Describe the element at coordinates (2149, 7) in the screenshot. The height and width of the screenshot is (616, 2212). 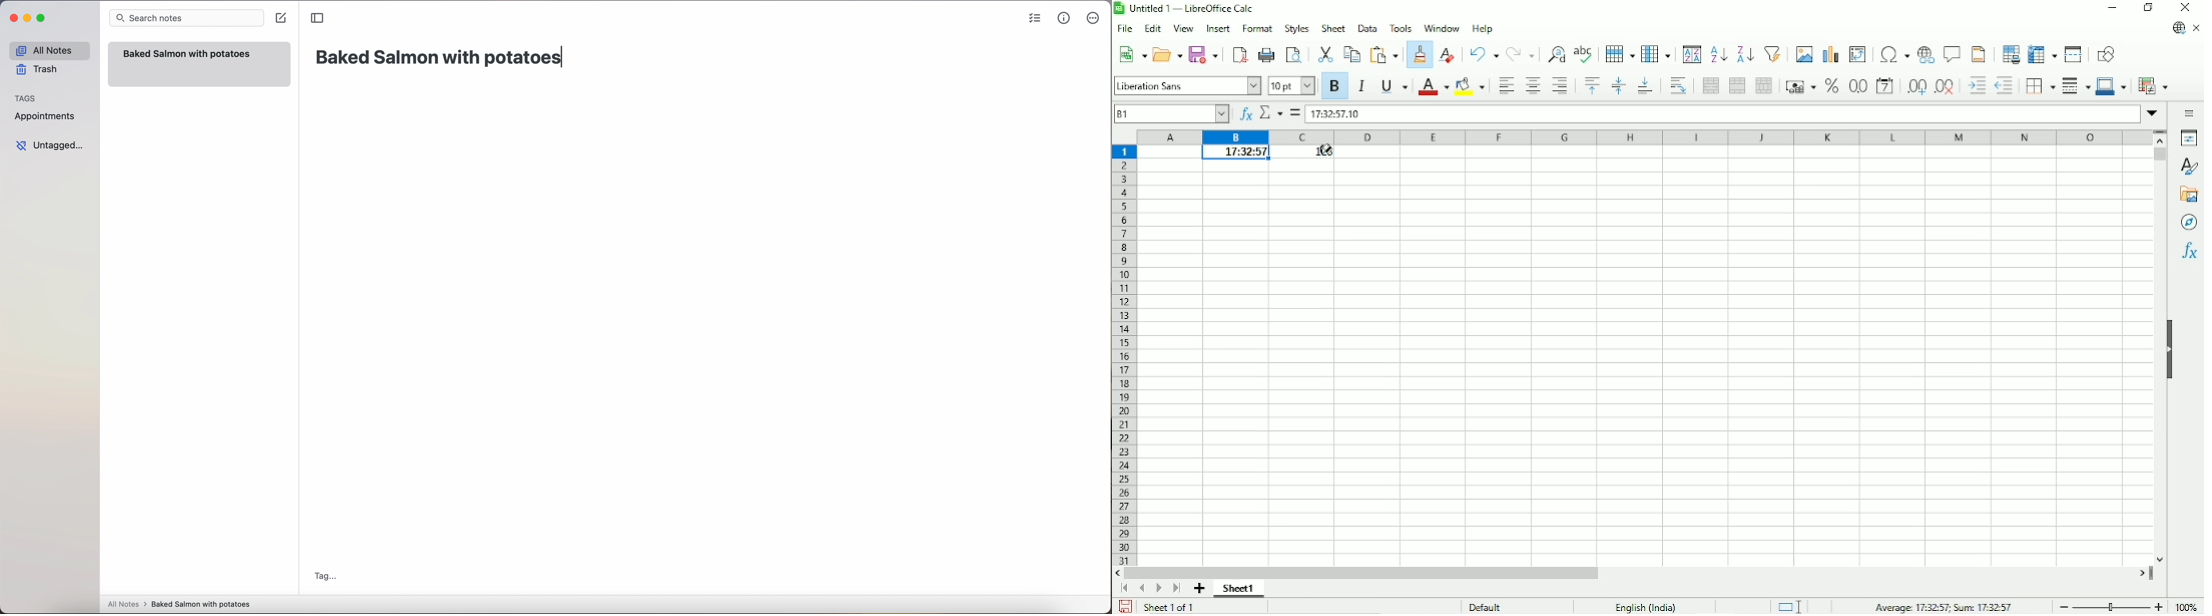
I see `Restore down` at that location.